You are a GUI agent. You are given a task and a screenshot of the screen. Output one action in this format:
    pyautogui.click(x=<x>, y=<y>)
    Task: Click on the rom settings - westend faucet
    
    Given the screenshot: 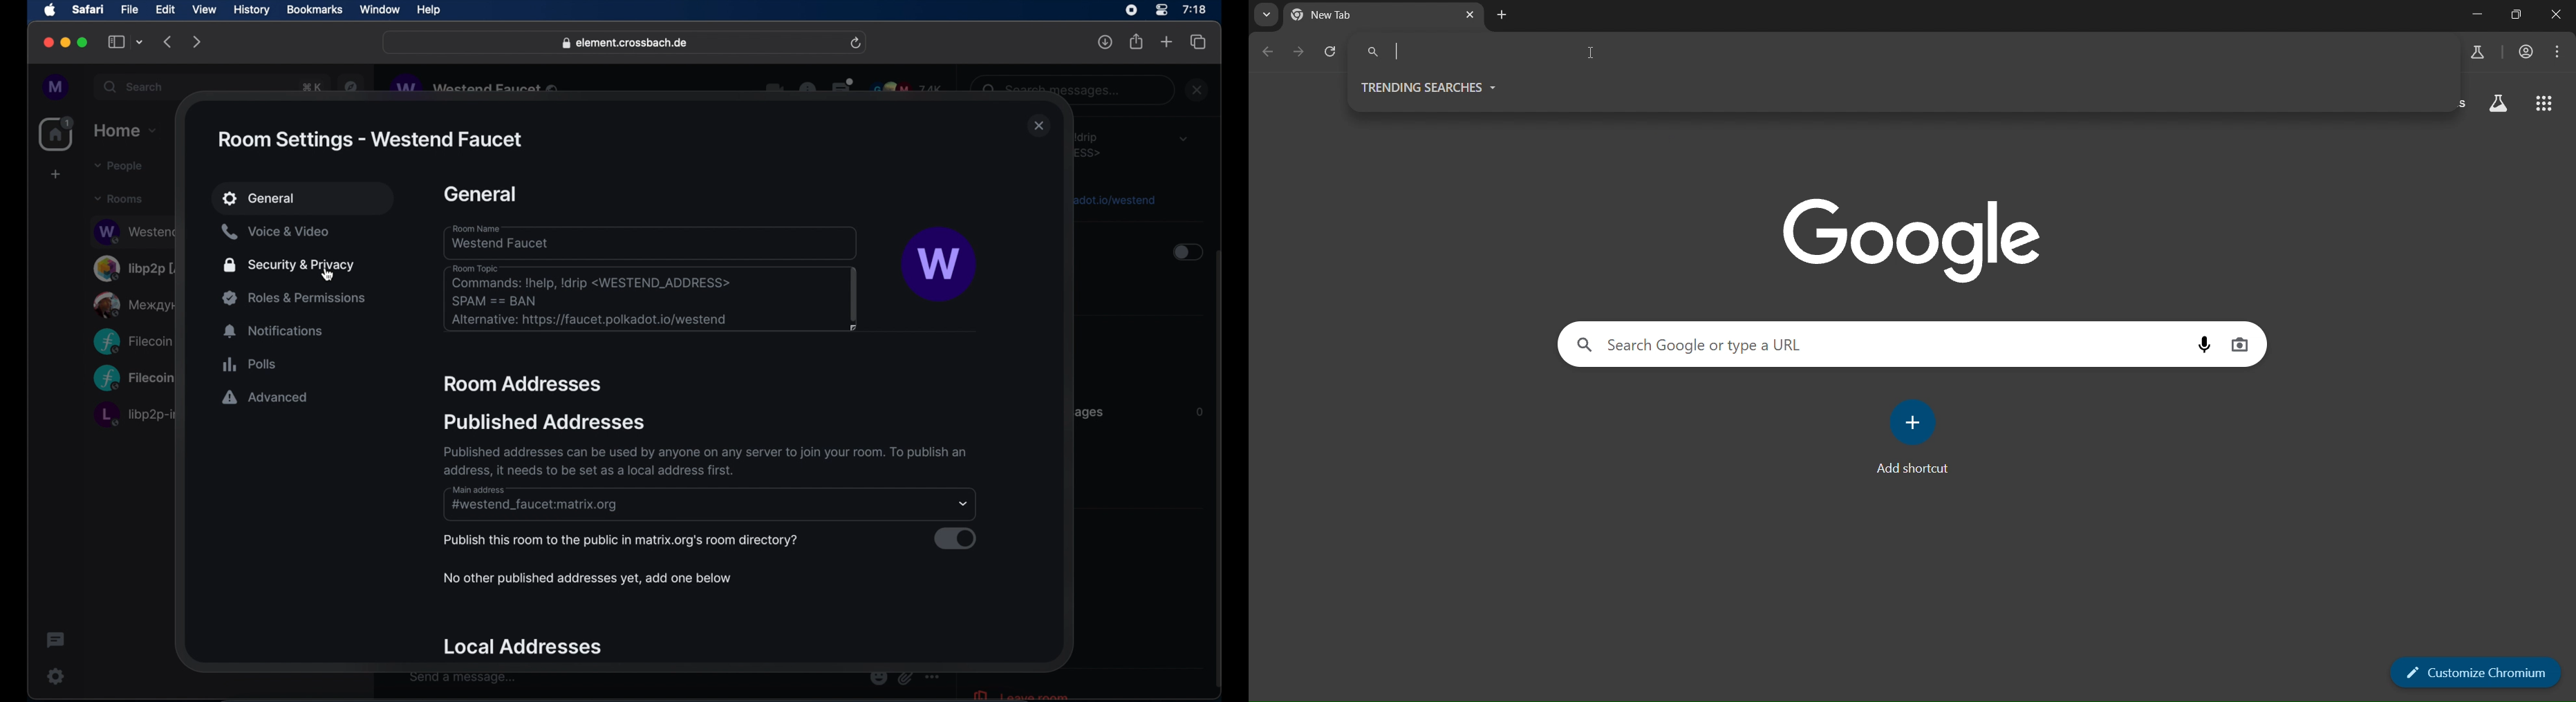 What is the action you would take?
    pyautogui.click(x=369, y=140)
    